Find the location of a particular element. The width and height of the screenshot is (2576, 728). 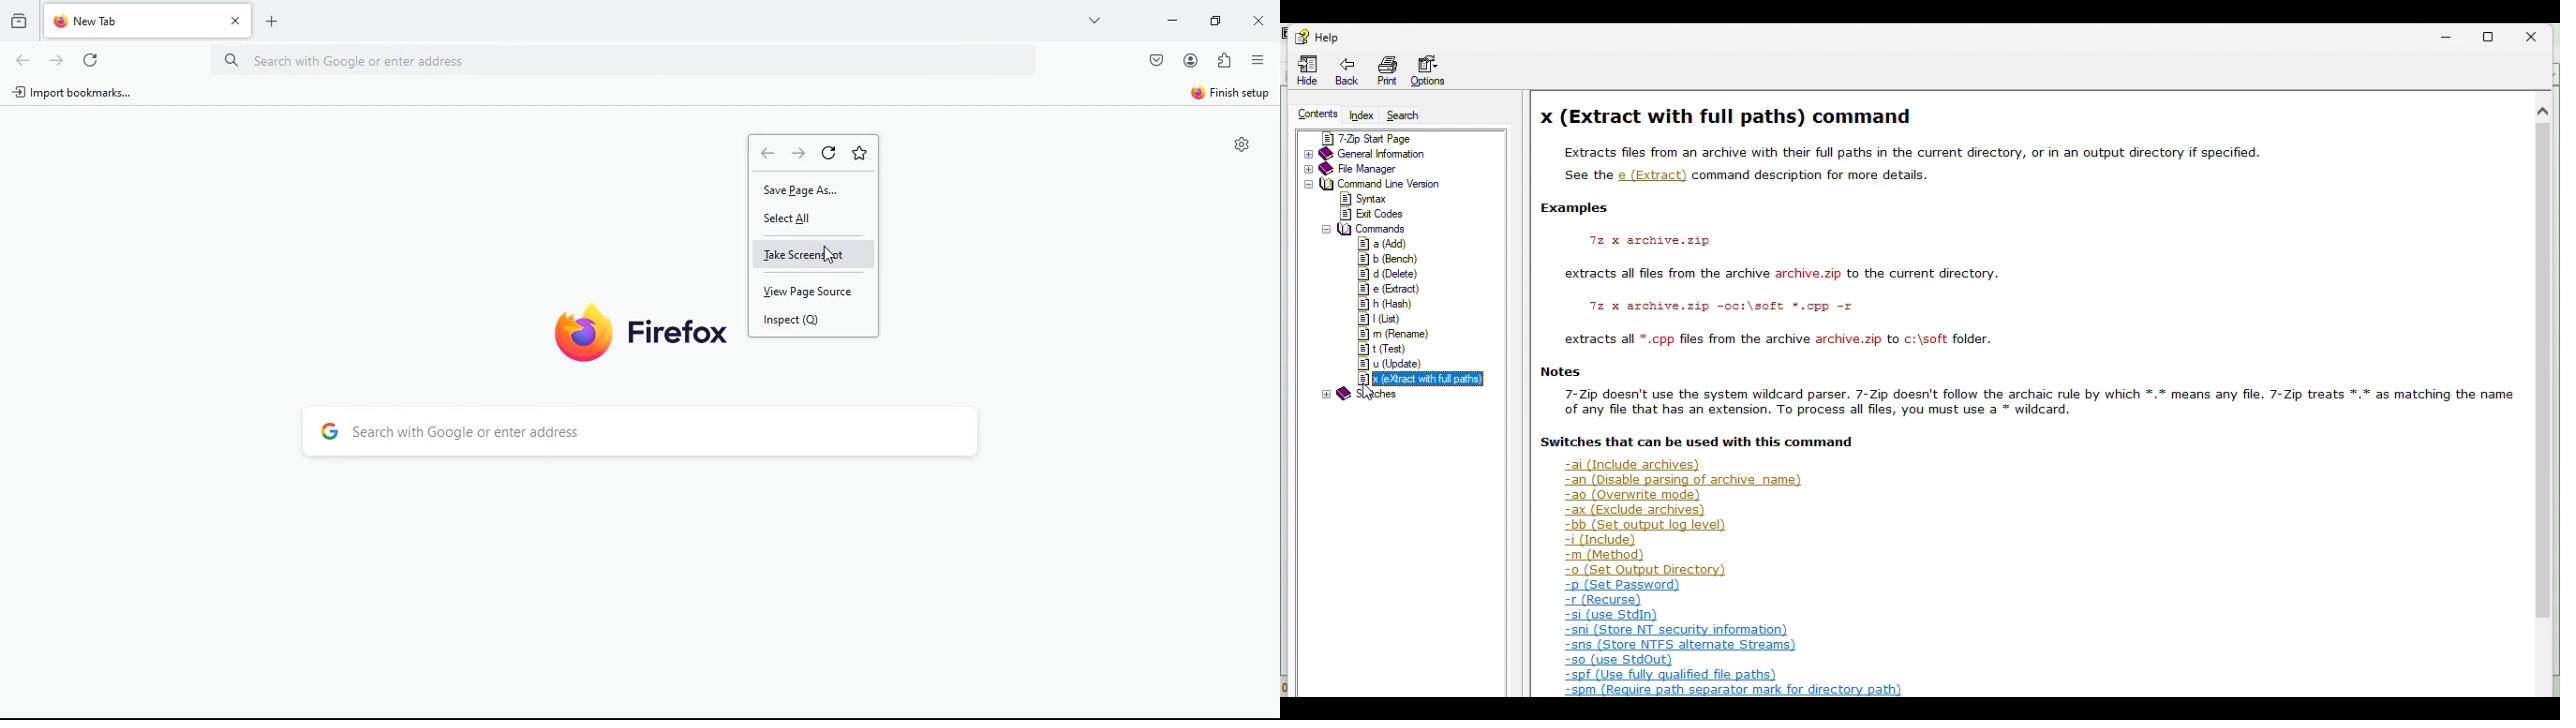

-r is located at coordinates (1606, 600).